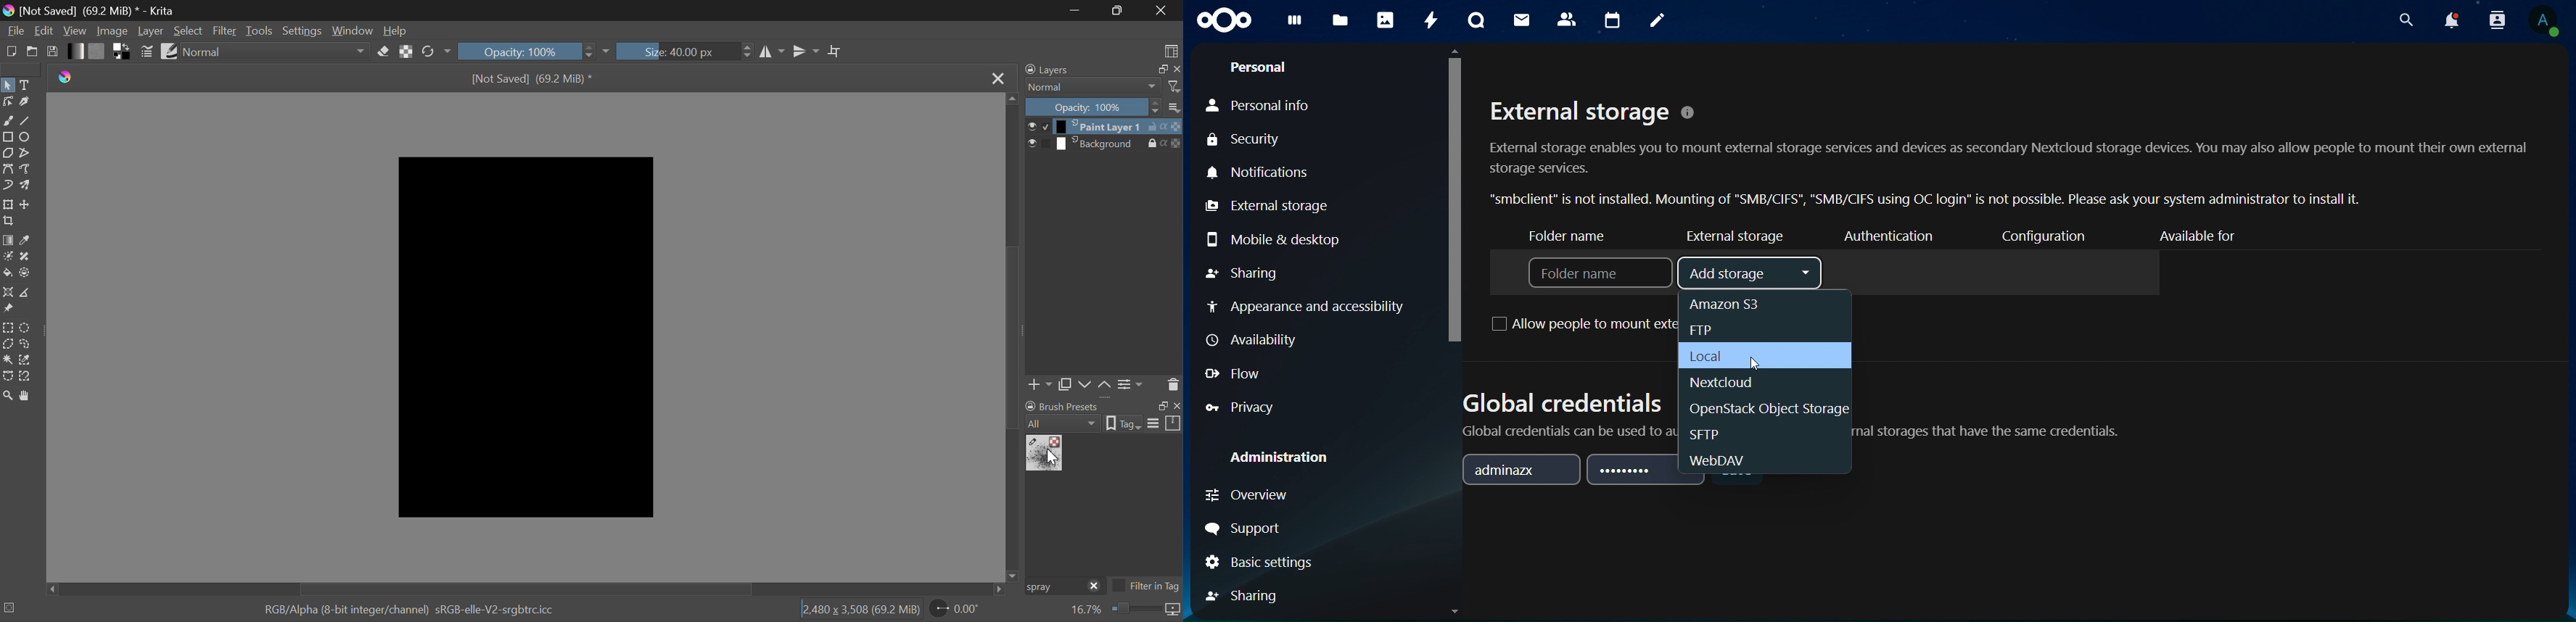 The width and height of the screenshot is (2576, 644). What do you see at coordinates (1120, 9) in the screenshot?
I see `Minimize` at bounding box center [1120, 9].